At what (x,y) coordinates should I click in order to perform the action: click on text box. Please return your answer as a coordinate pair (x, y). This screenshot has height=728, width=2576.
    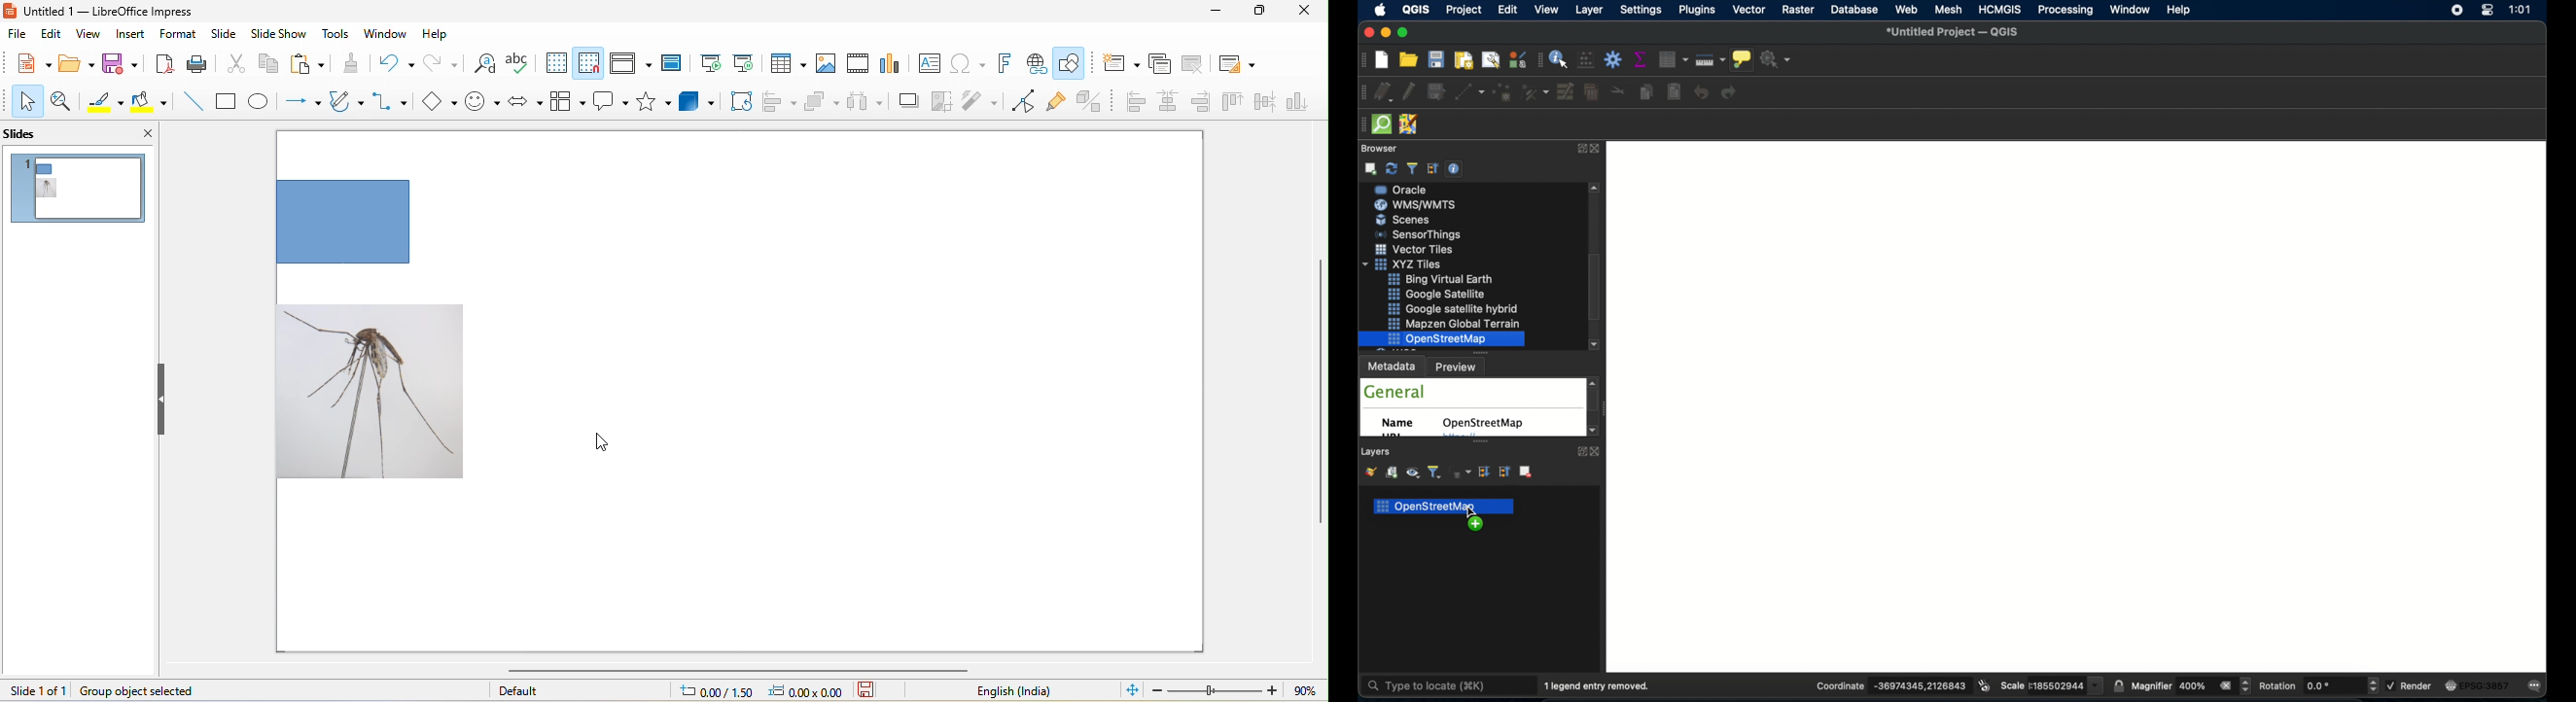
    Looking at the image, I should click on (928, 63).